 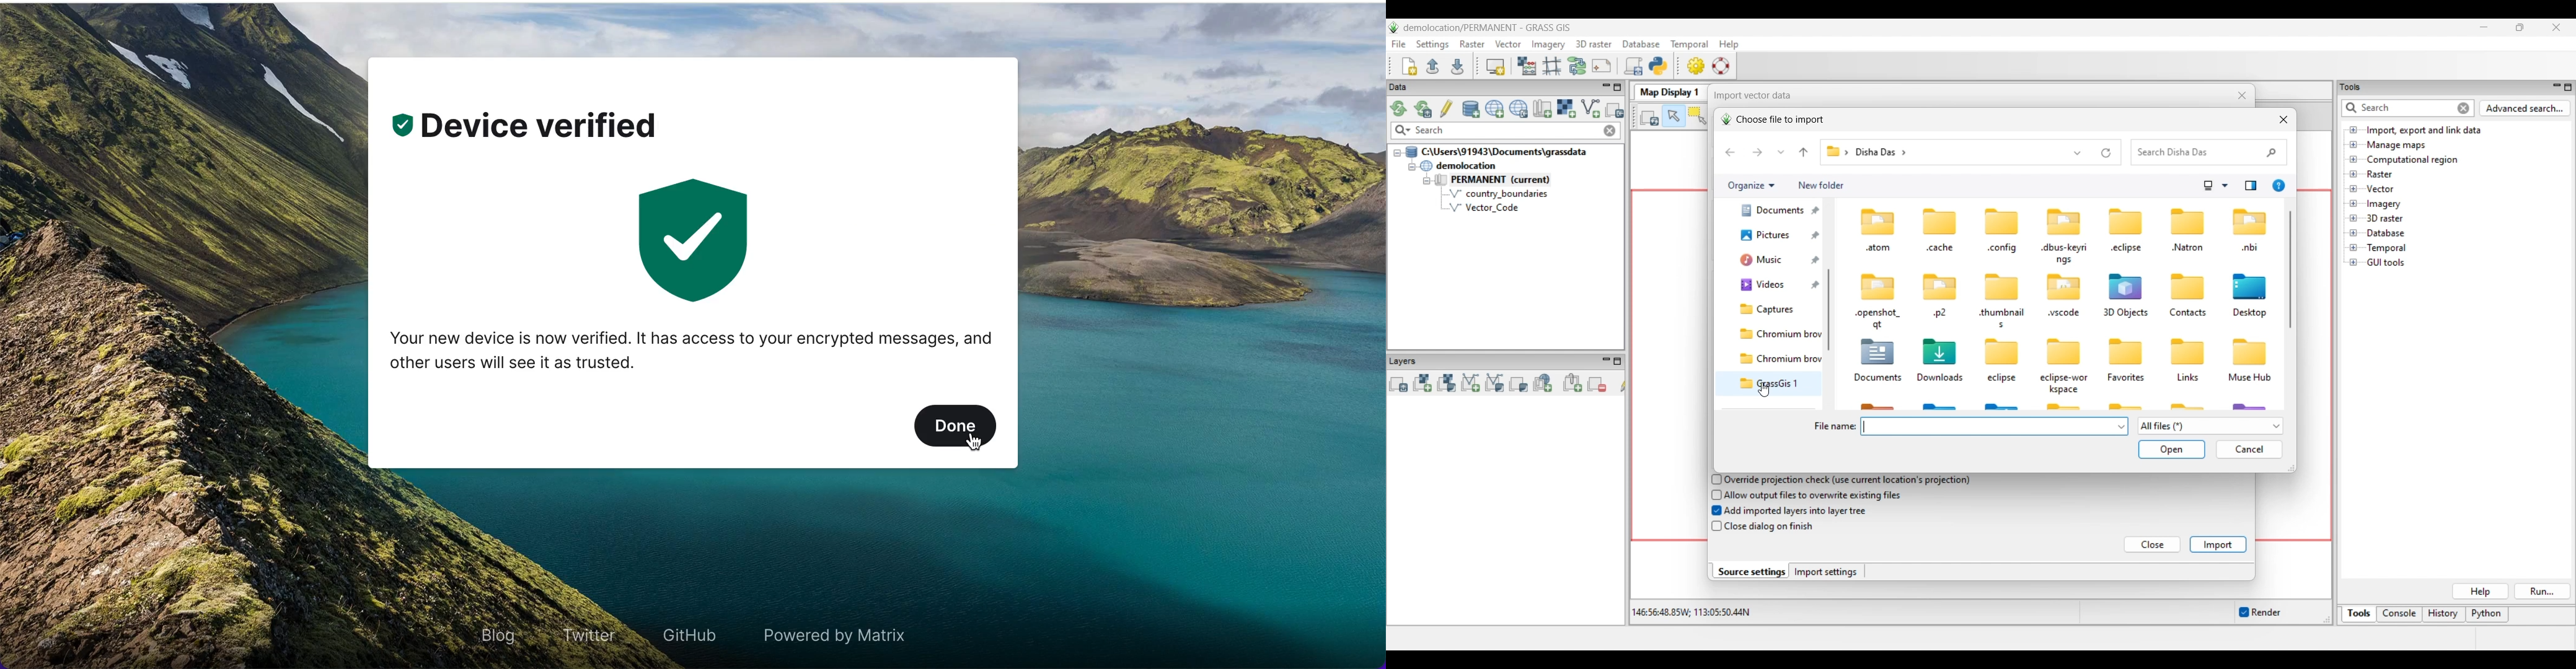 What do you see at coordinates (1406, 361) in the screenshot?
I see `Layers` at bounding box center [1406, 361].